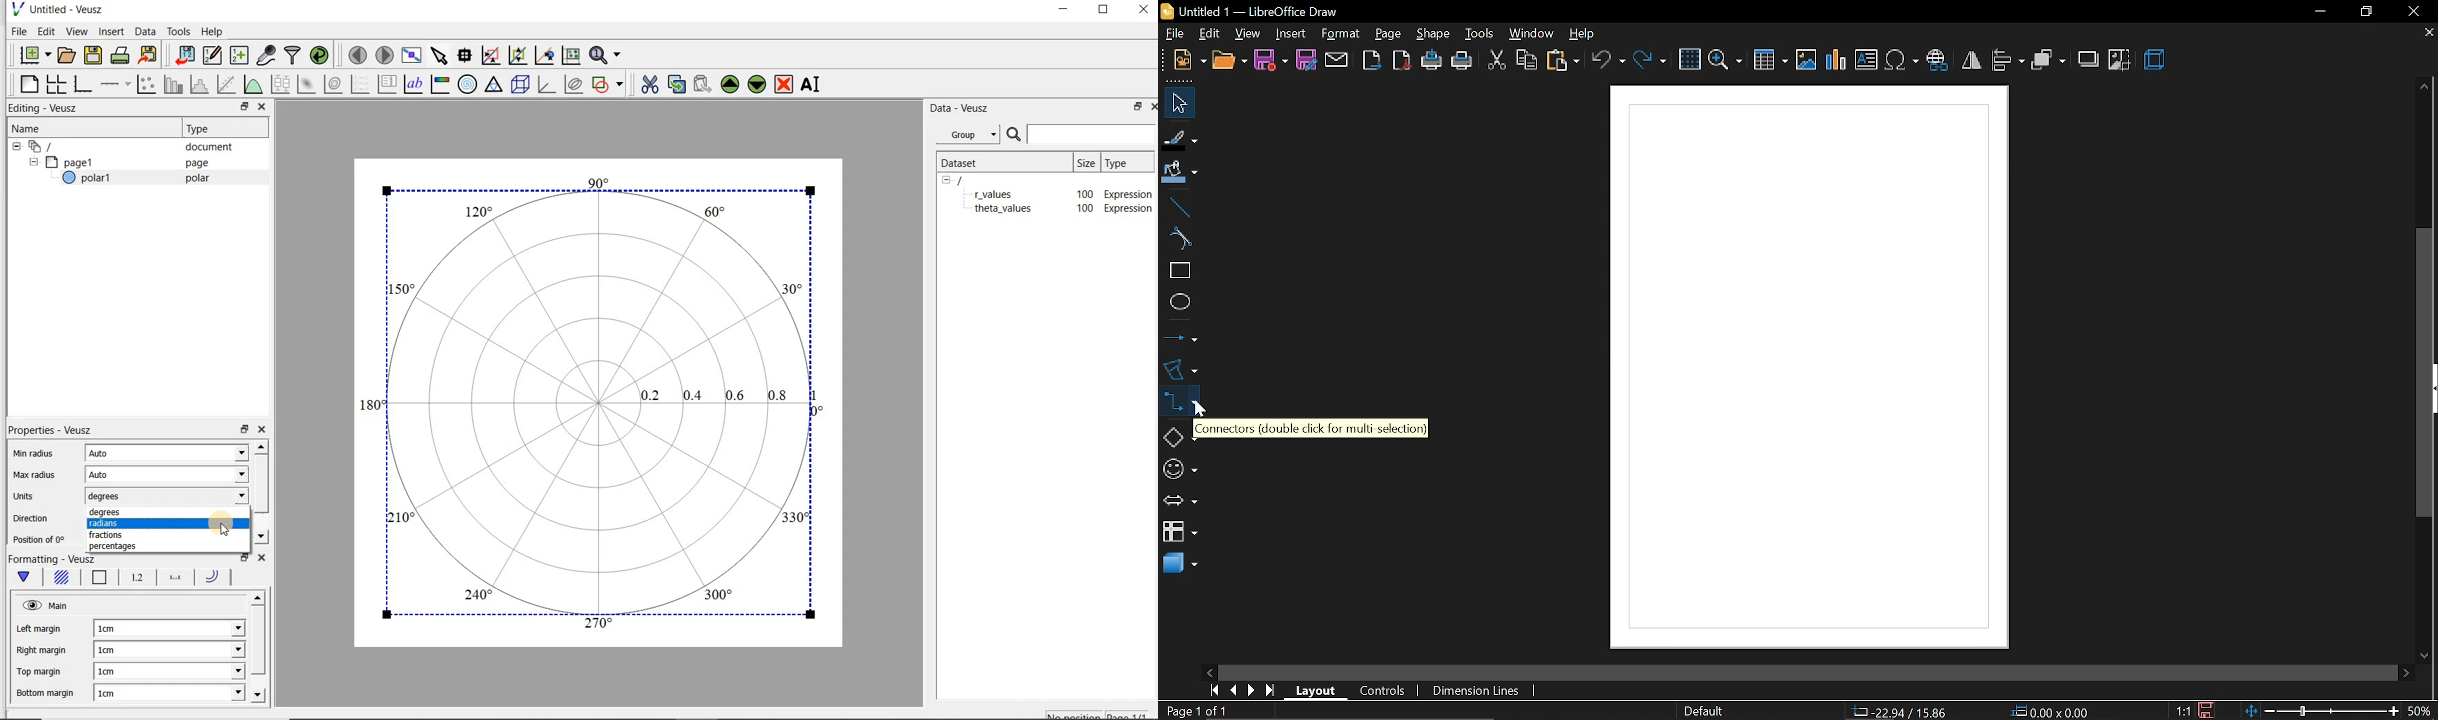  Describe the element at coordinates (30, 128) in the screenshot. I see `Name` at that location.